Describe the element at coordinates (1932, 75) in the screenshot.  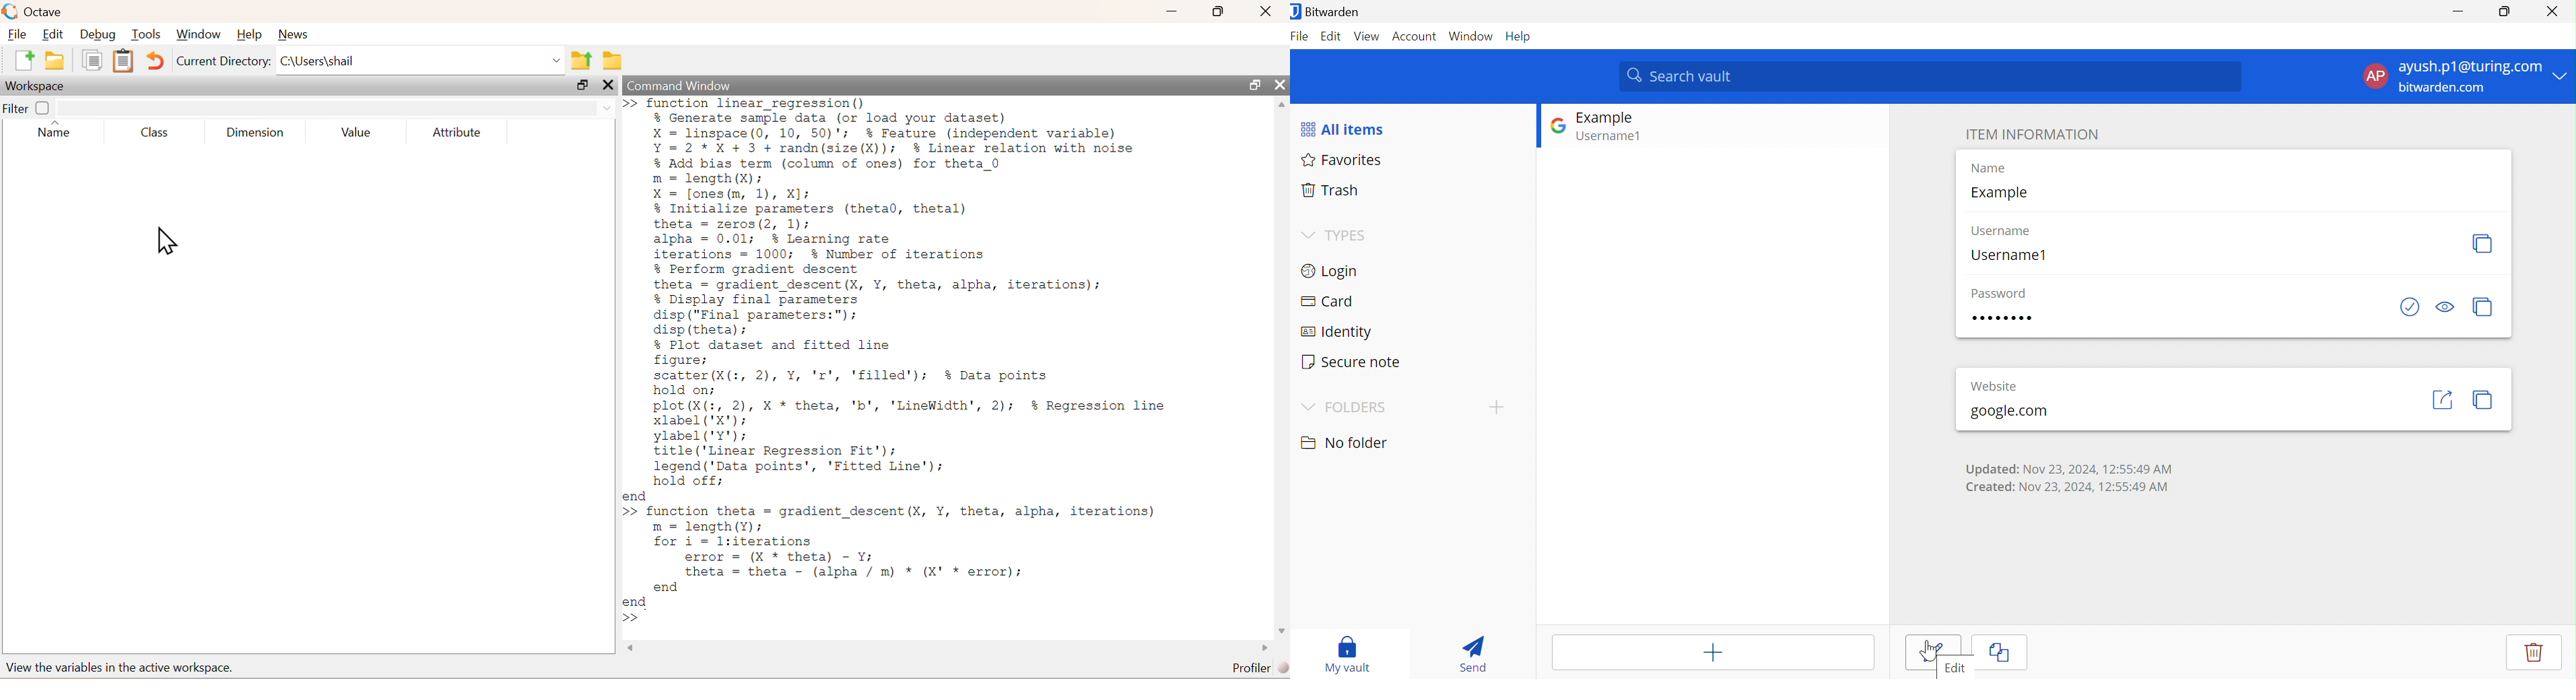
I see `Search vault` at that location.